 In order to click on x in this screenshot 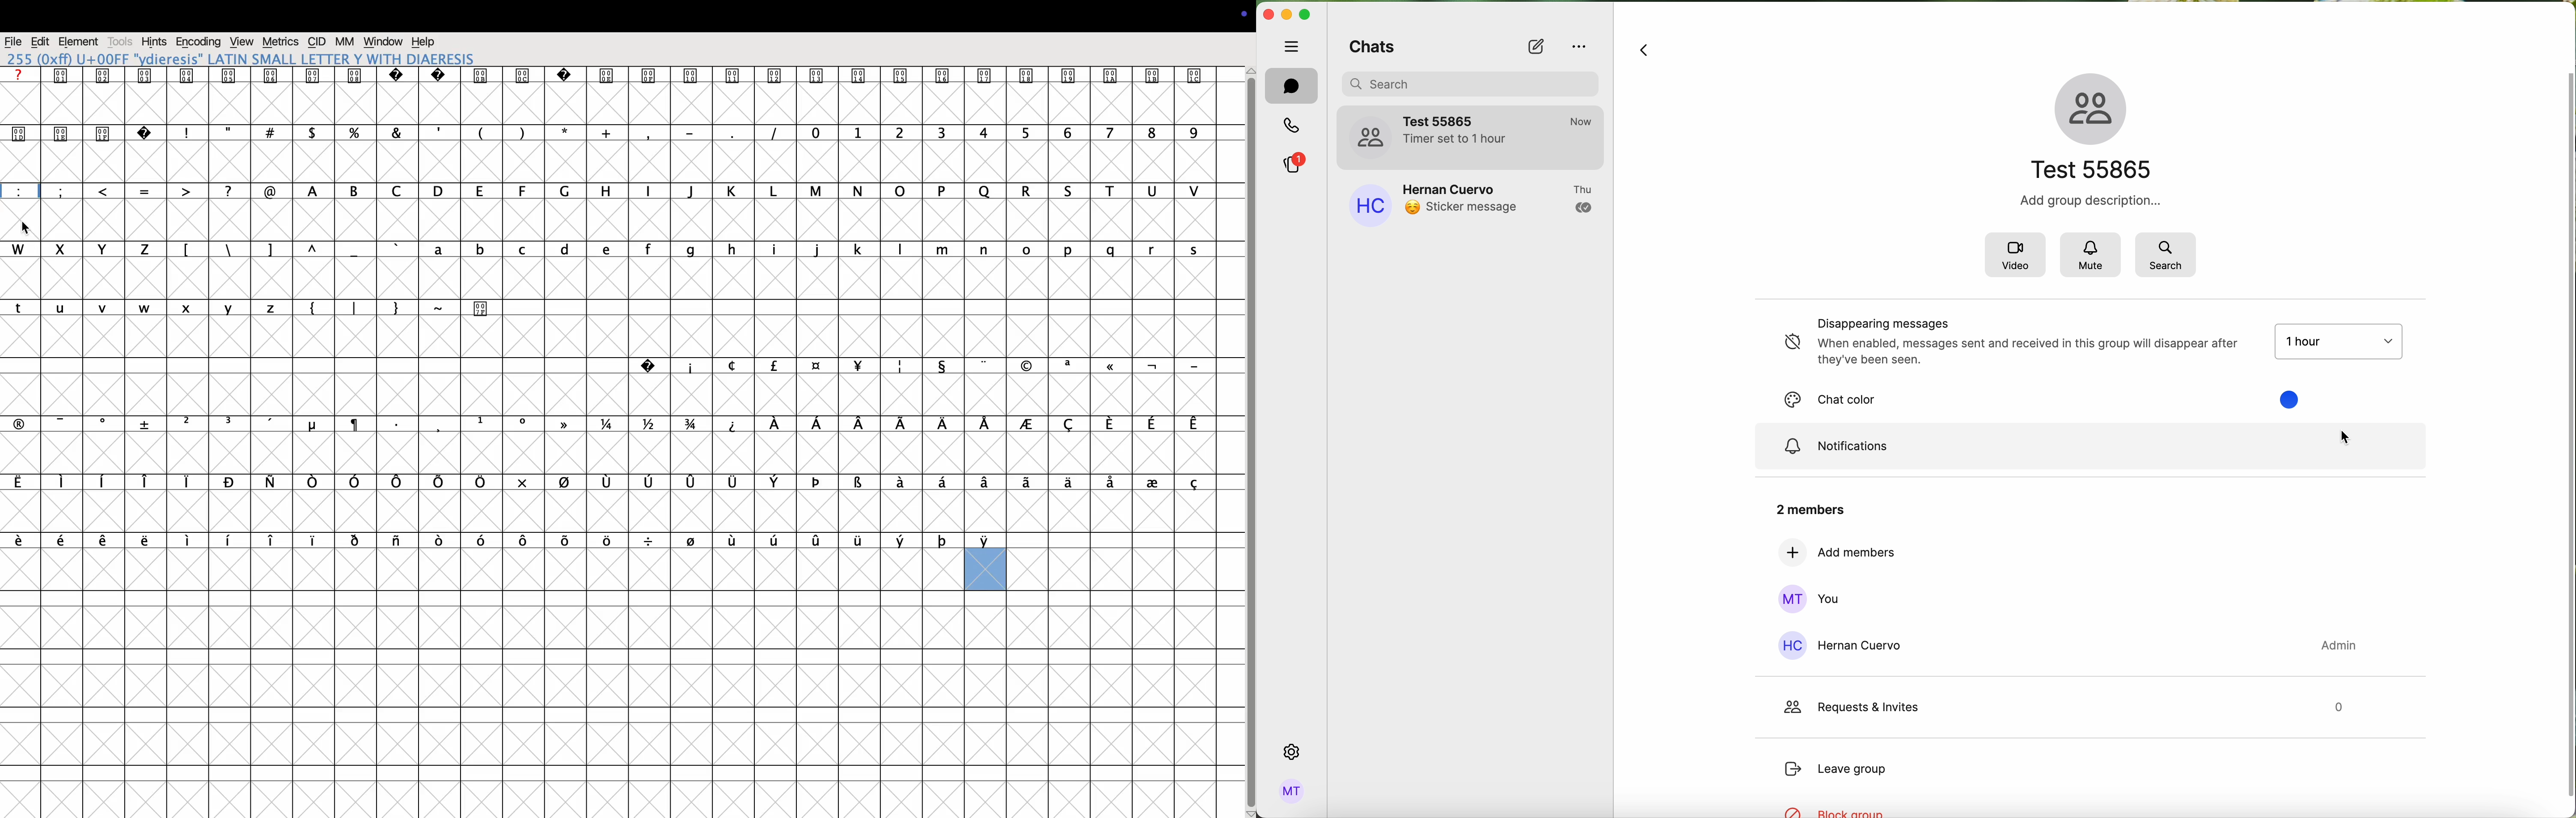, I will do `click(189, 327)`.